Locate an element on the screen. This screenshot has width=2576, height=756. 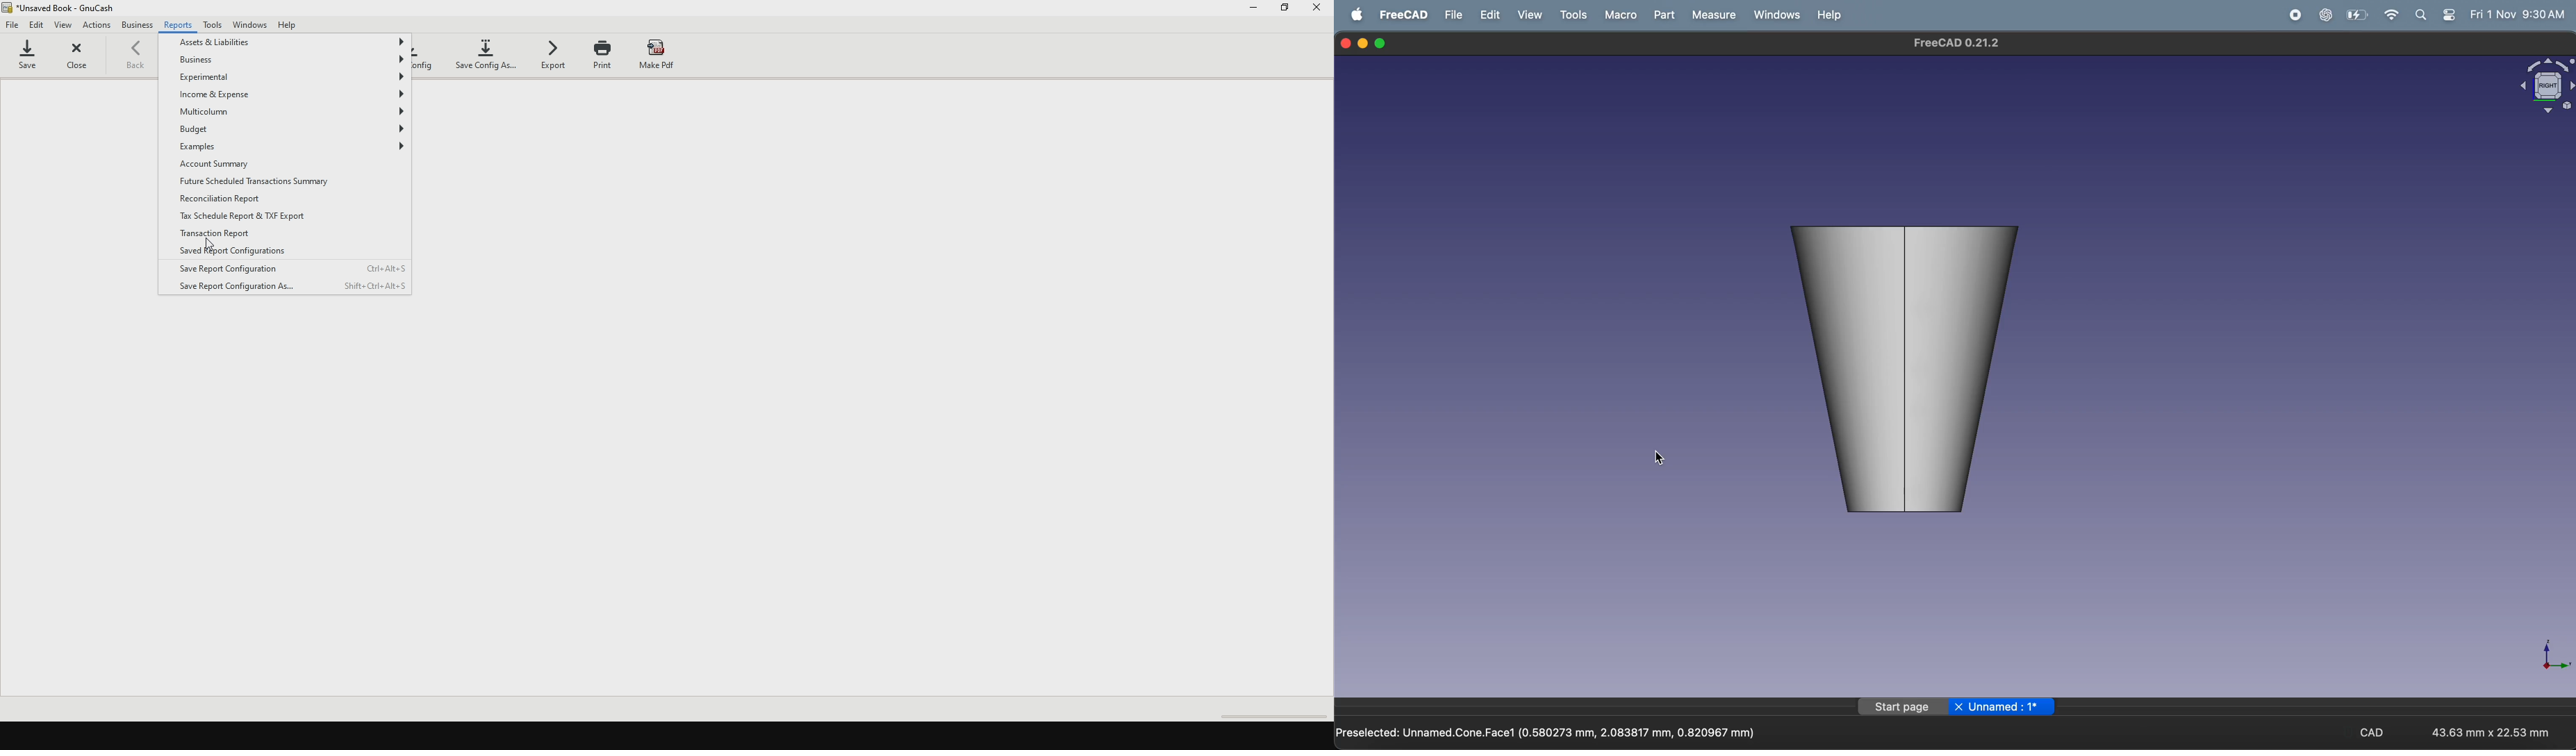
FreeCAD is located at coordinates (1404, 14).